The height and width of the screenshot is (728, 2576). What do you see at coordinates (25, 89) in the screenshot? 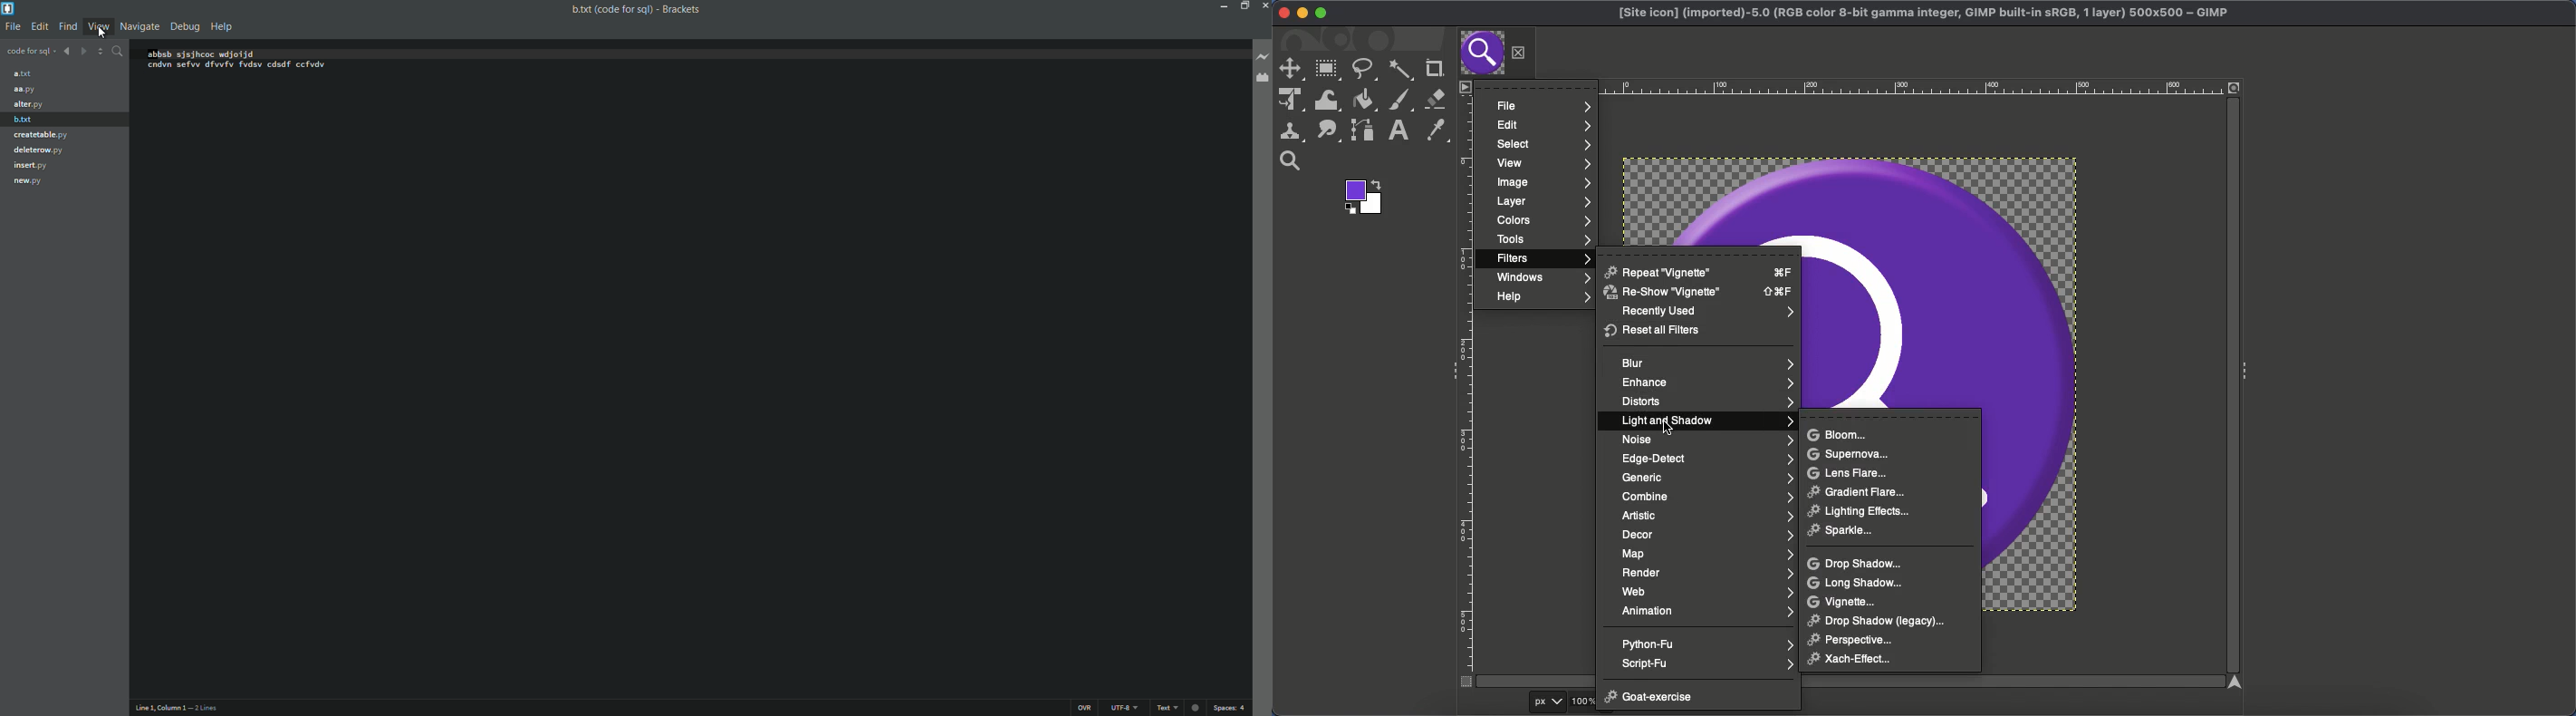
I see `aa.py` at bounding box center [25, 89].